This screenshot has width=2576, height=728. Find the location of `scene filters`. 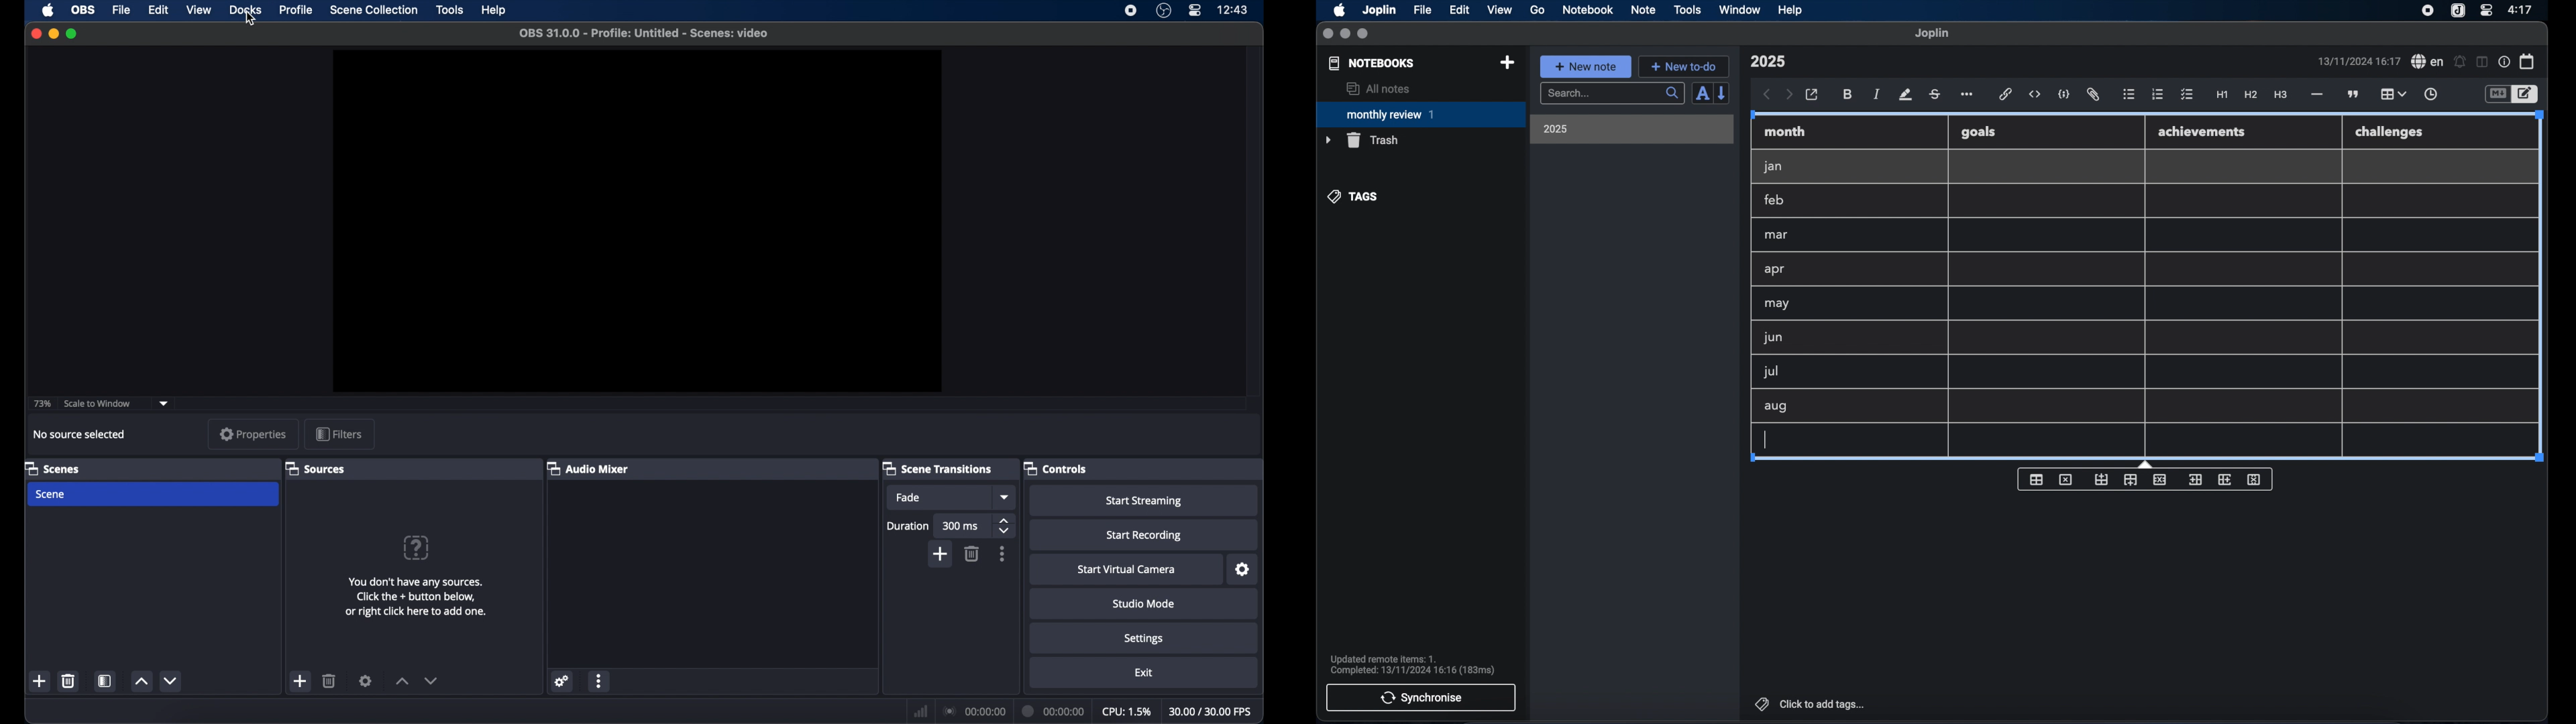

scene filters is located at coordinates (105, 680).